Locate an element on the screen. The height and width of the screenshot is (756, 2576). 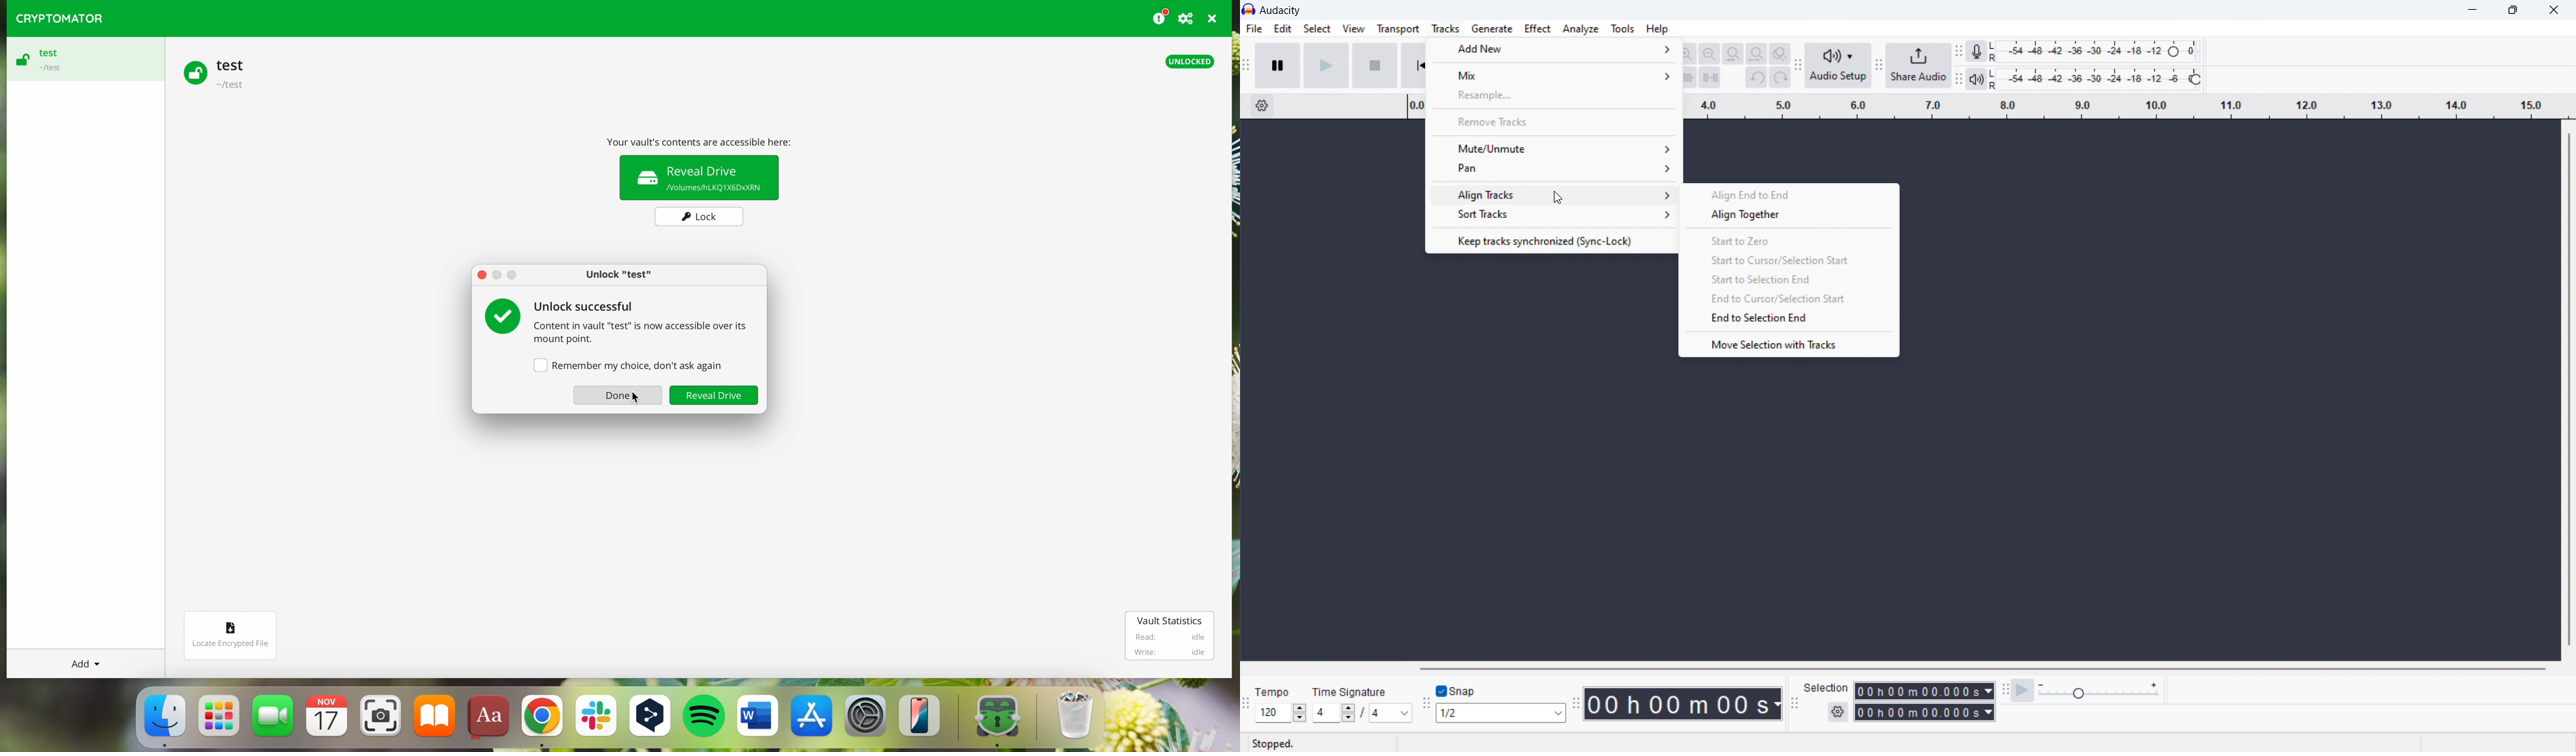
mute/unmute is located at coordinates (1552, 148).